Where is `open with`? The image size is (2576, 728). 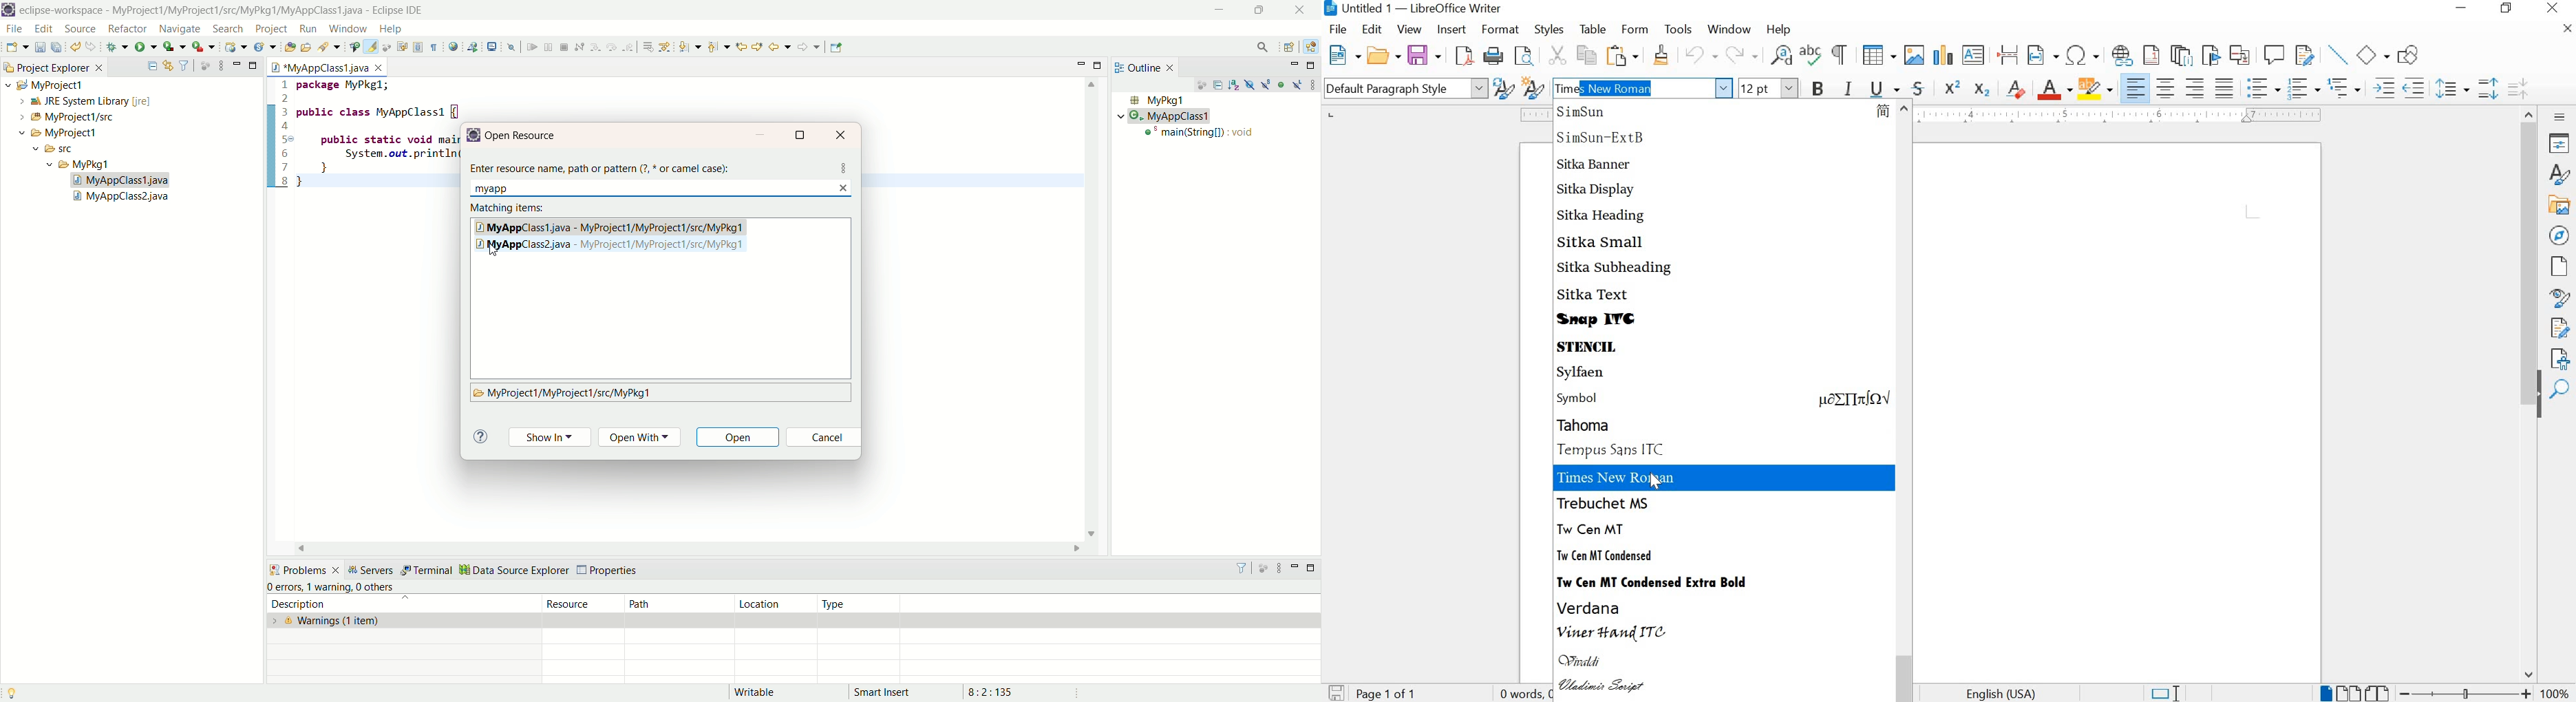 open with is located at coordinates (643, 438).